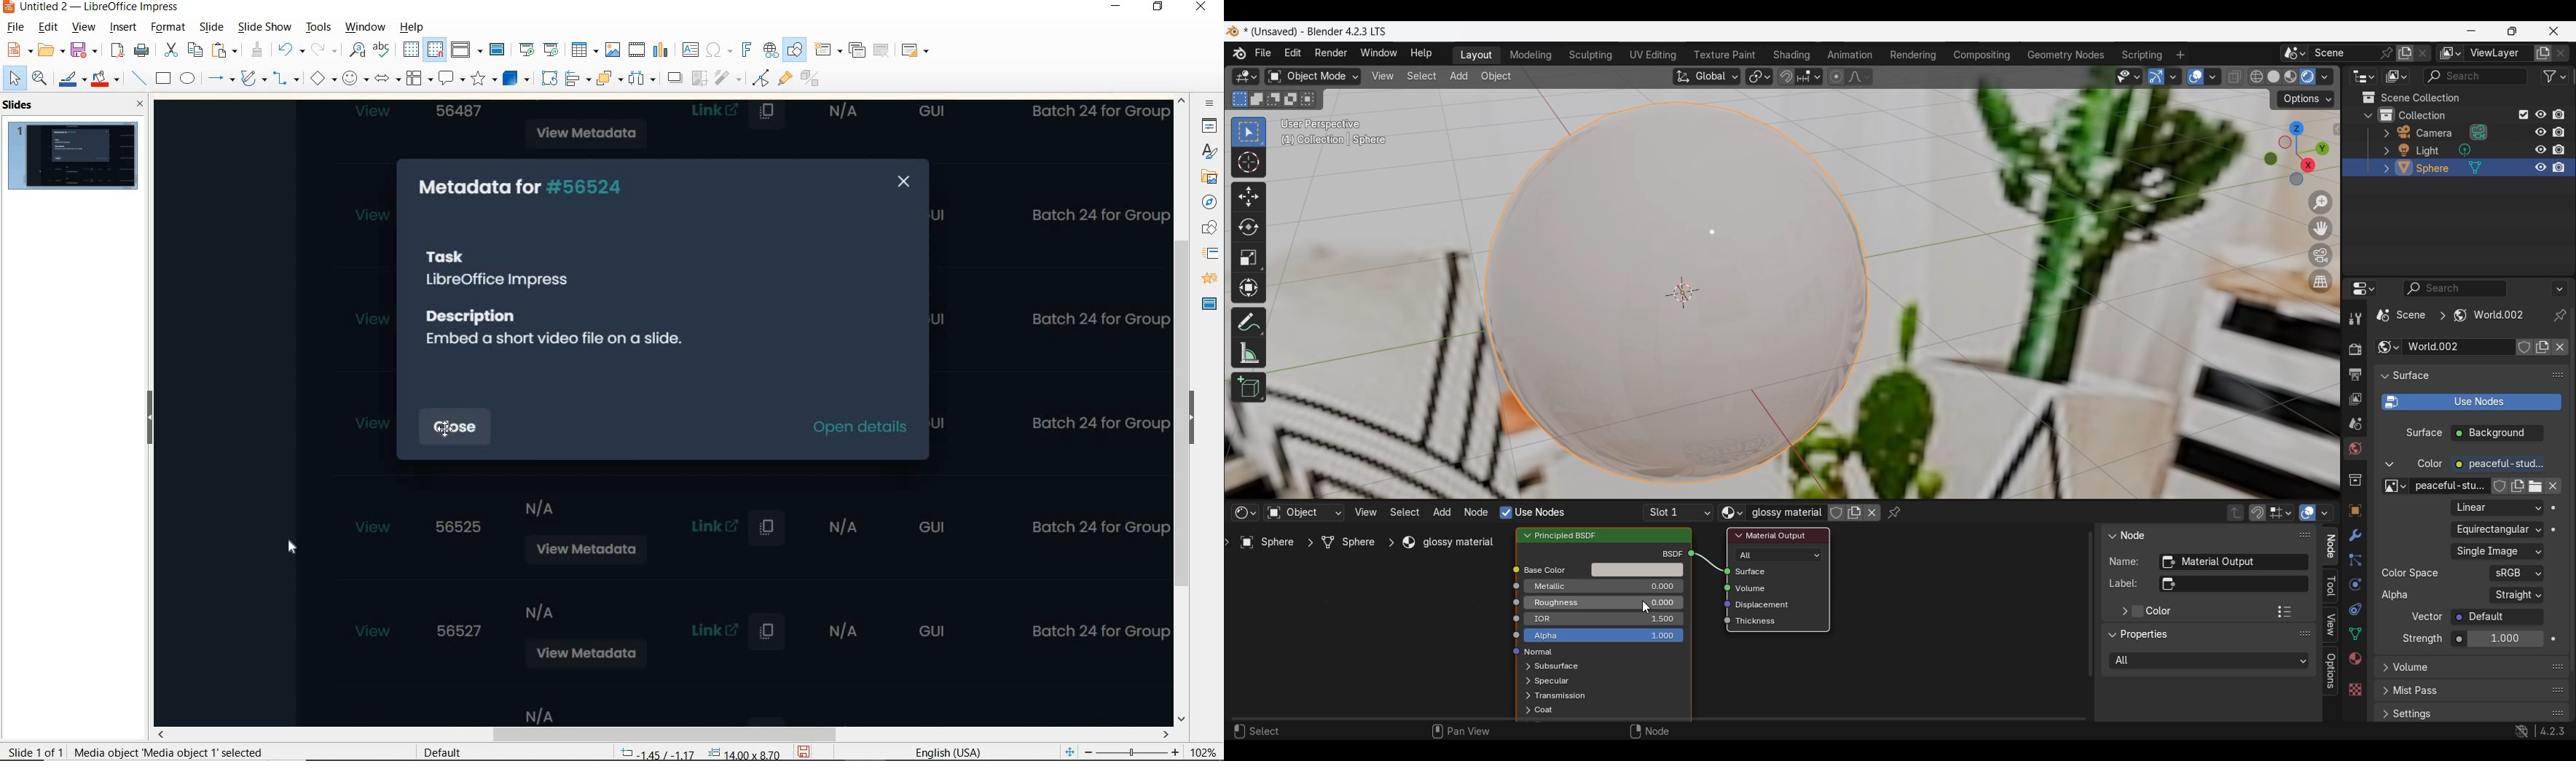 The height and width of the screenshot is (784, 2576). What do you see at coordinates (47, 29) in the screenshot?
I see `EDIT` at bounding box center [47, 29].